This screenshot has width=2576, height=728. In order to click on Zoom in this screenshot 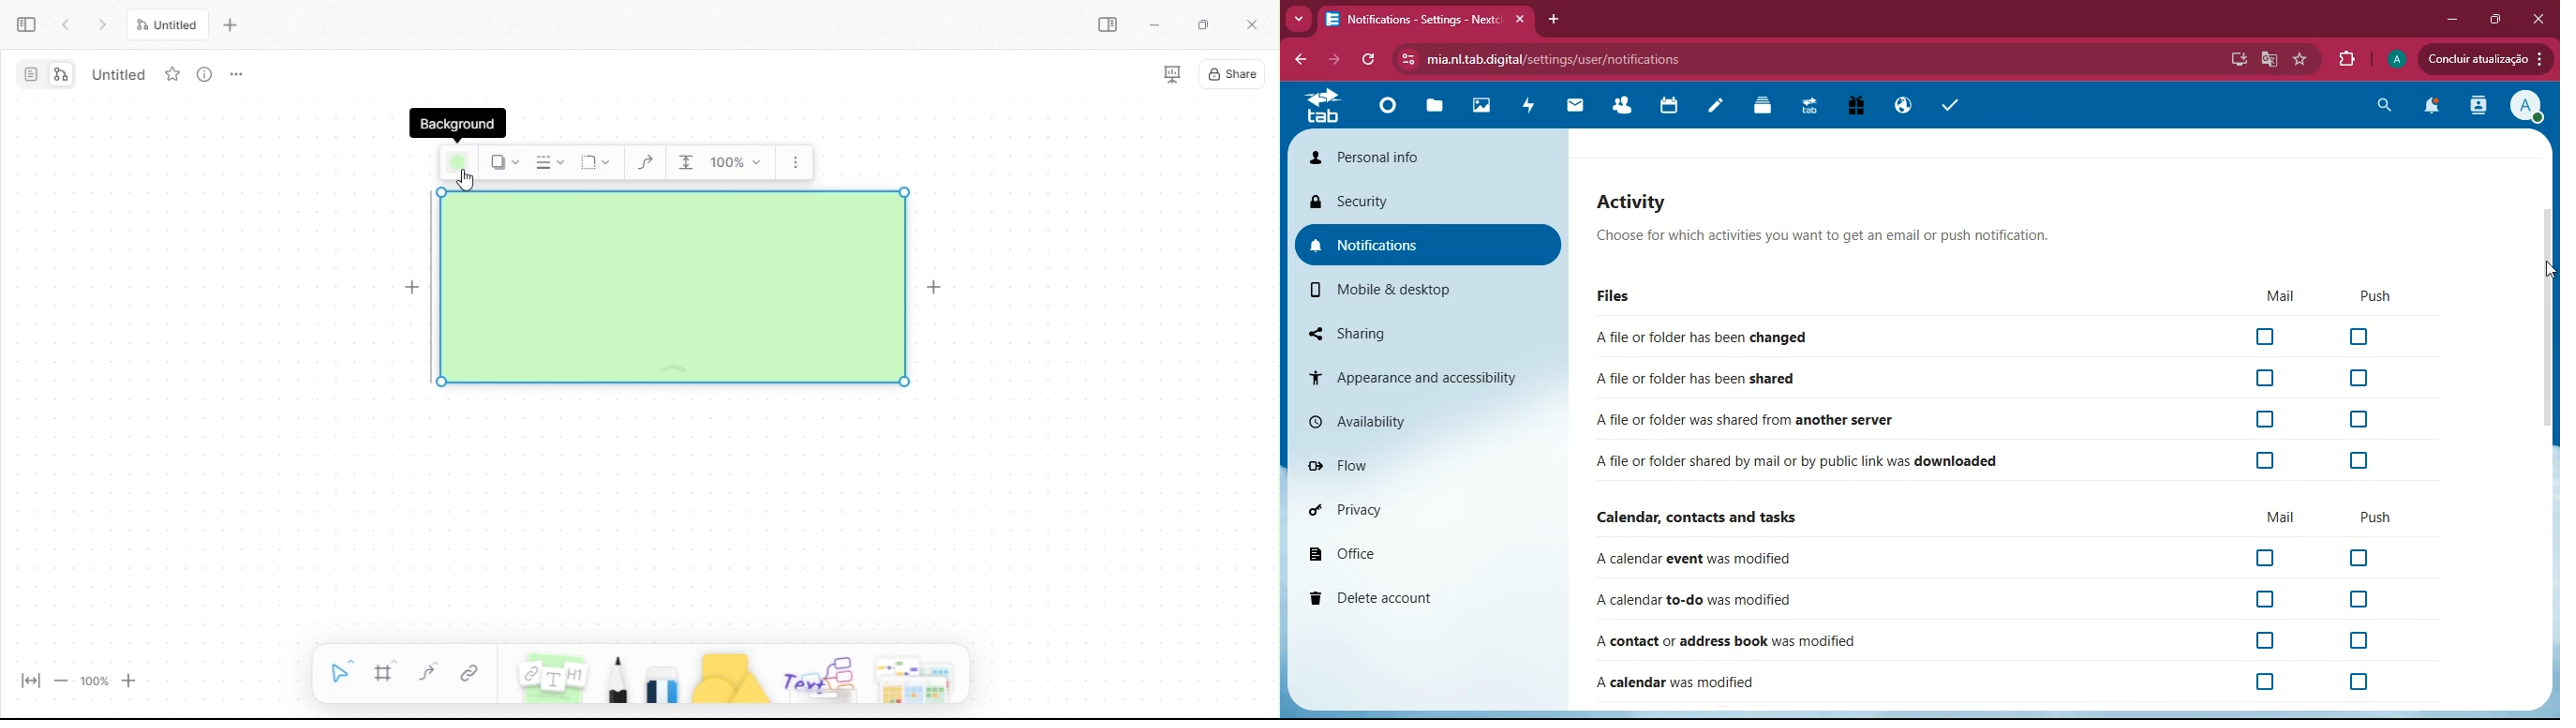, I will do `click(738, 163)`.